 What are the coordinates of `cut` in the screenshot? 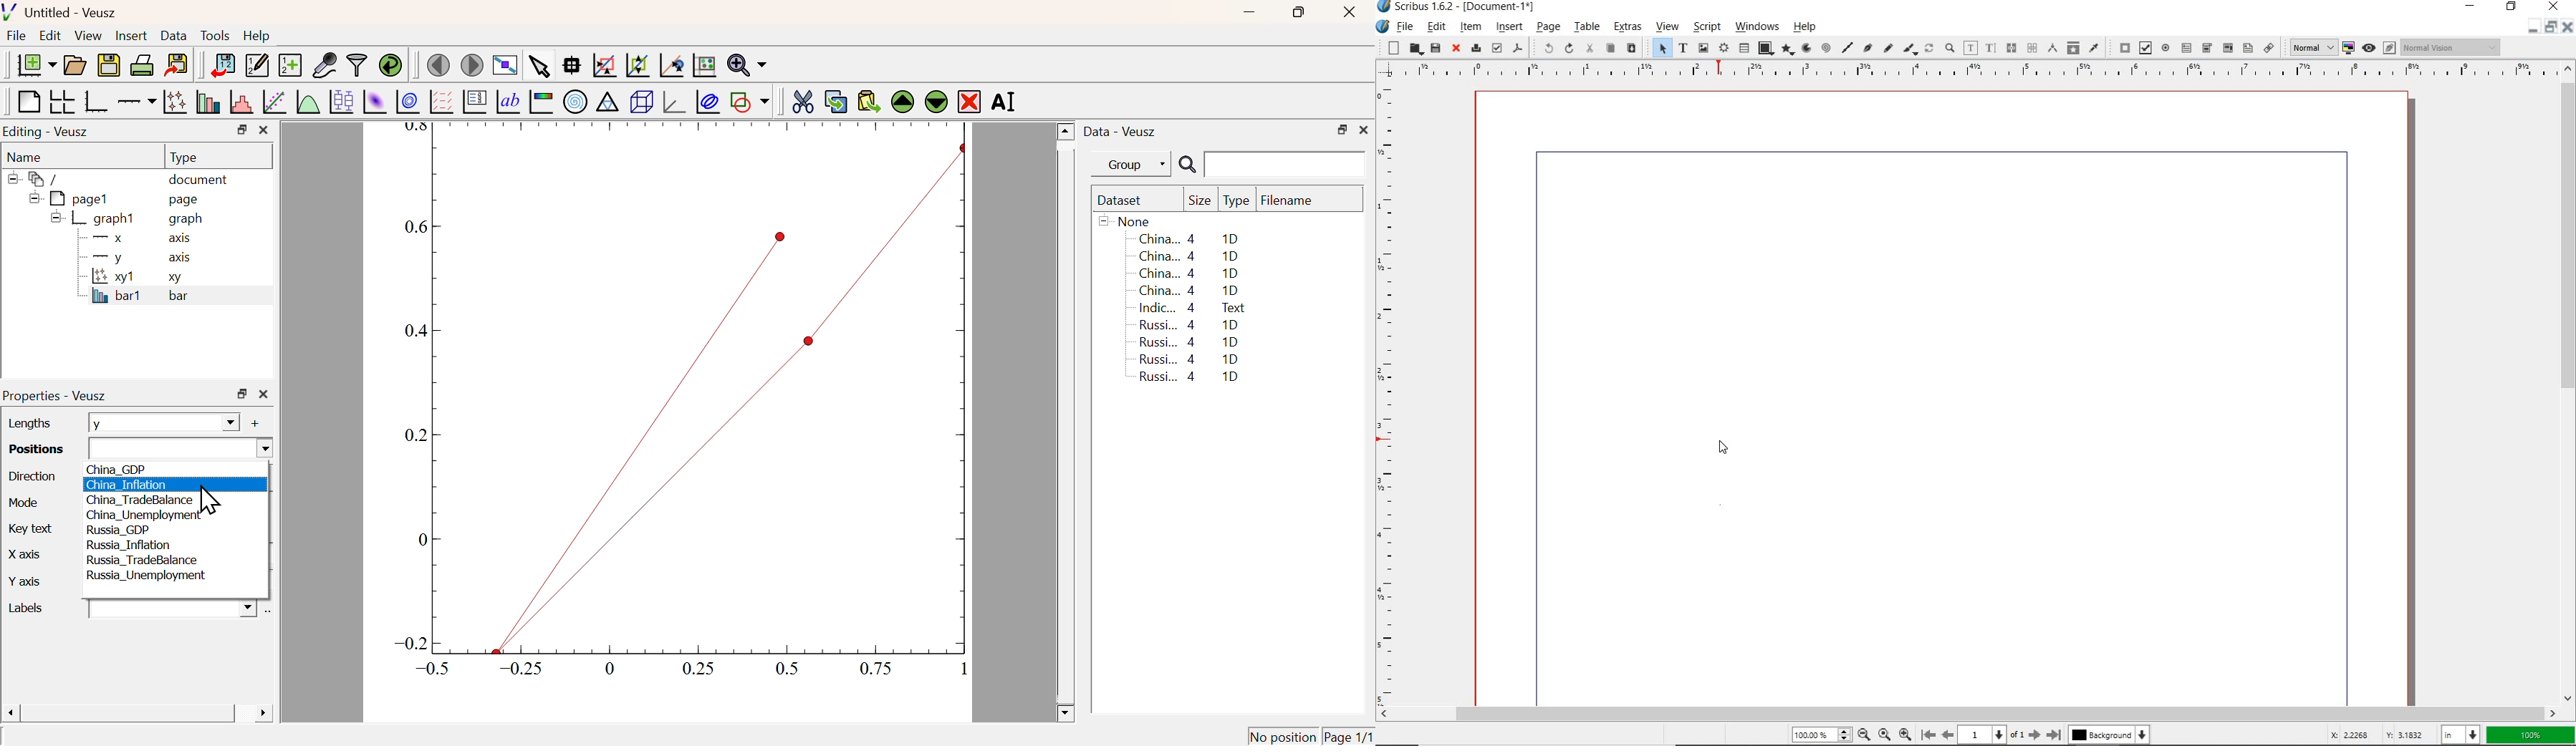 It's located at (1589, 49).